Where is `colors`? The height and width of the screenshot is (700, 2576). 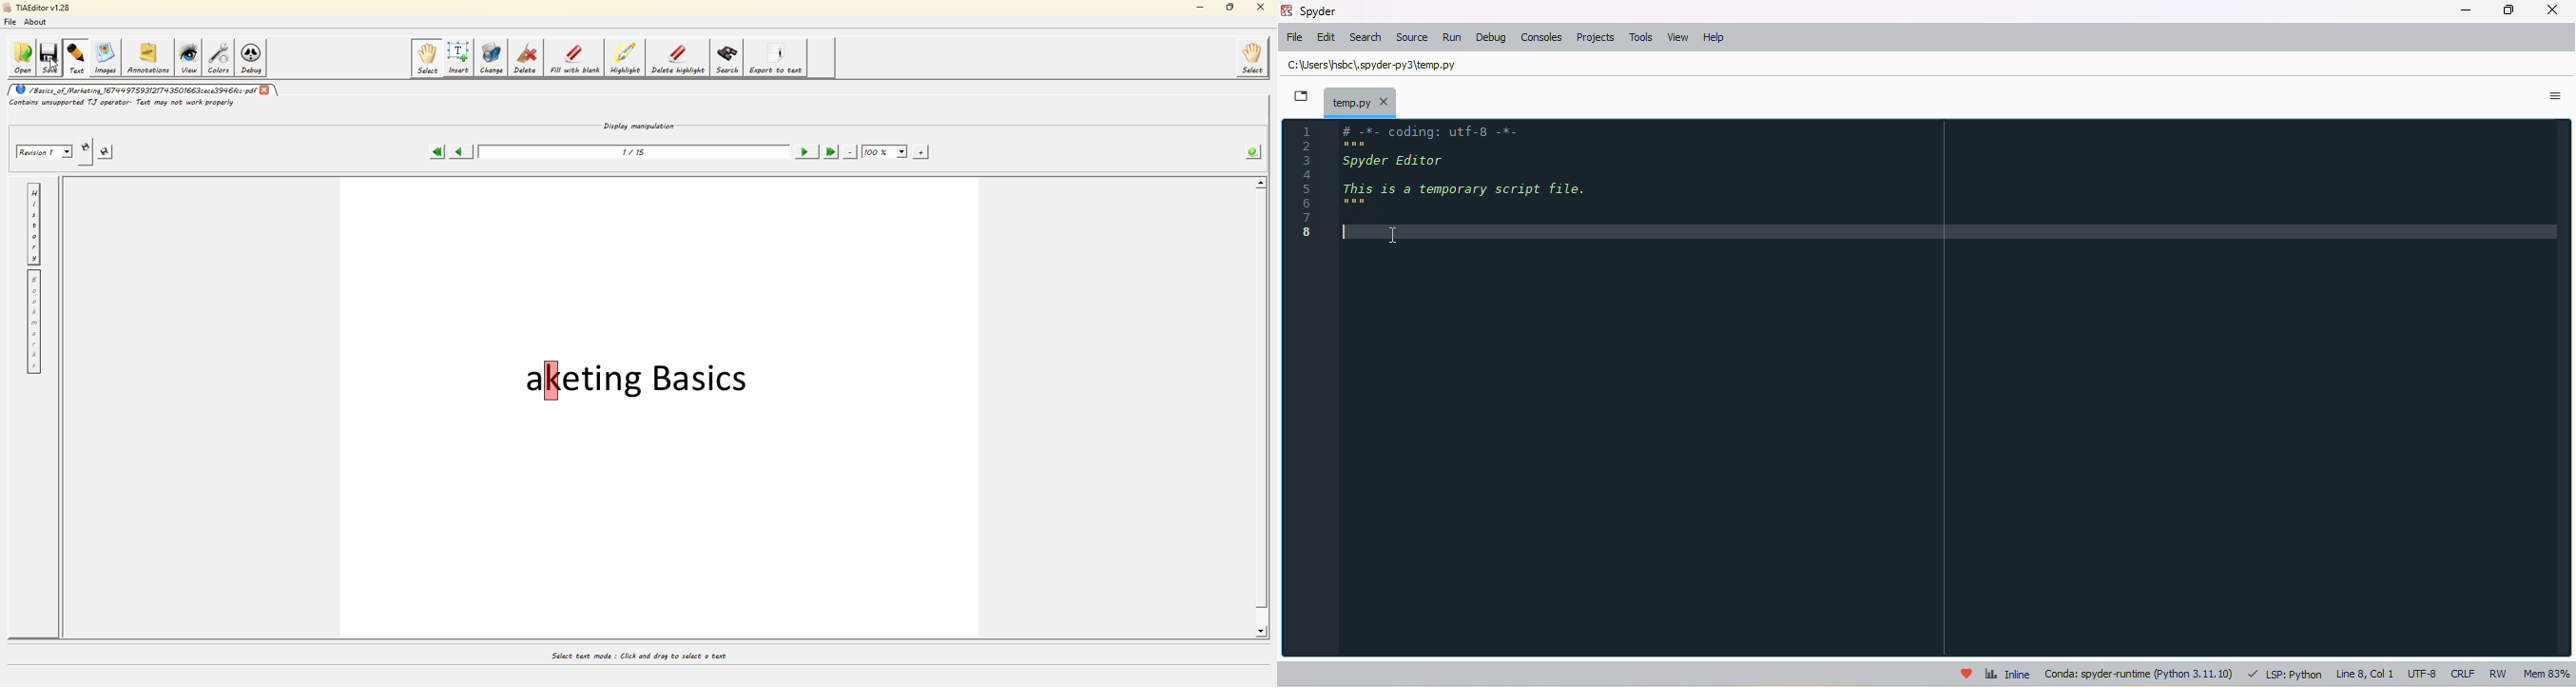
colors is located at coordinates (220, 57).